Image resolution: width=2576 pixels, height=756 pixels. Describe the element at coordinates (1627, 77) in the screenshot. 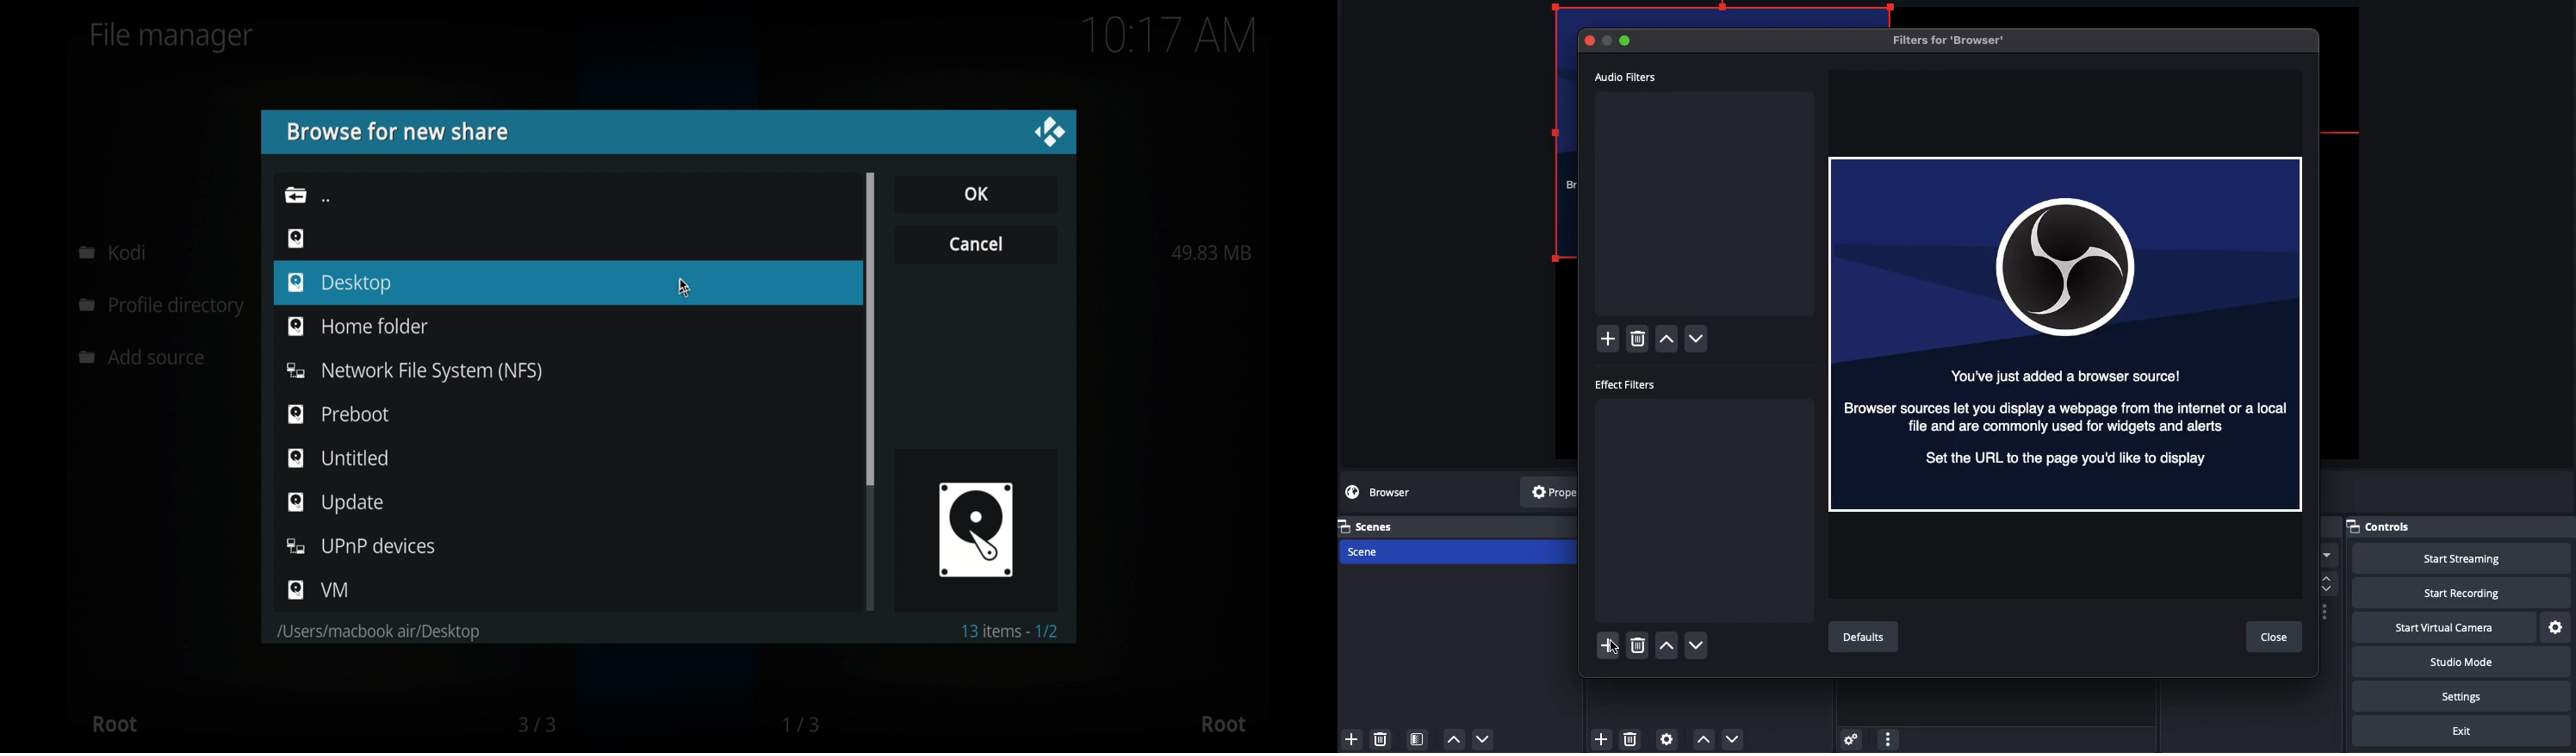

I see `Audio filters` at that location.